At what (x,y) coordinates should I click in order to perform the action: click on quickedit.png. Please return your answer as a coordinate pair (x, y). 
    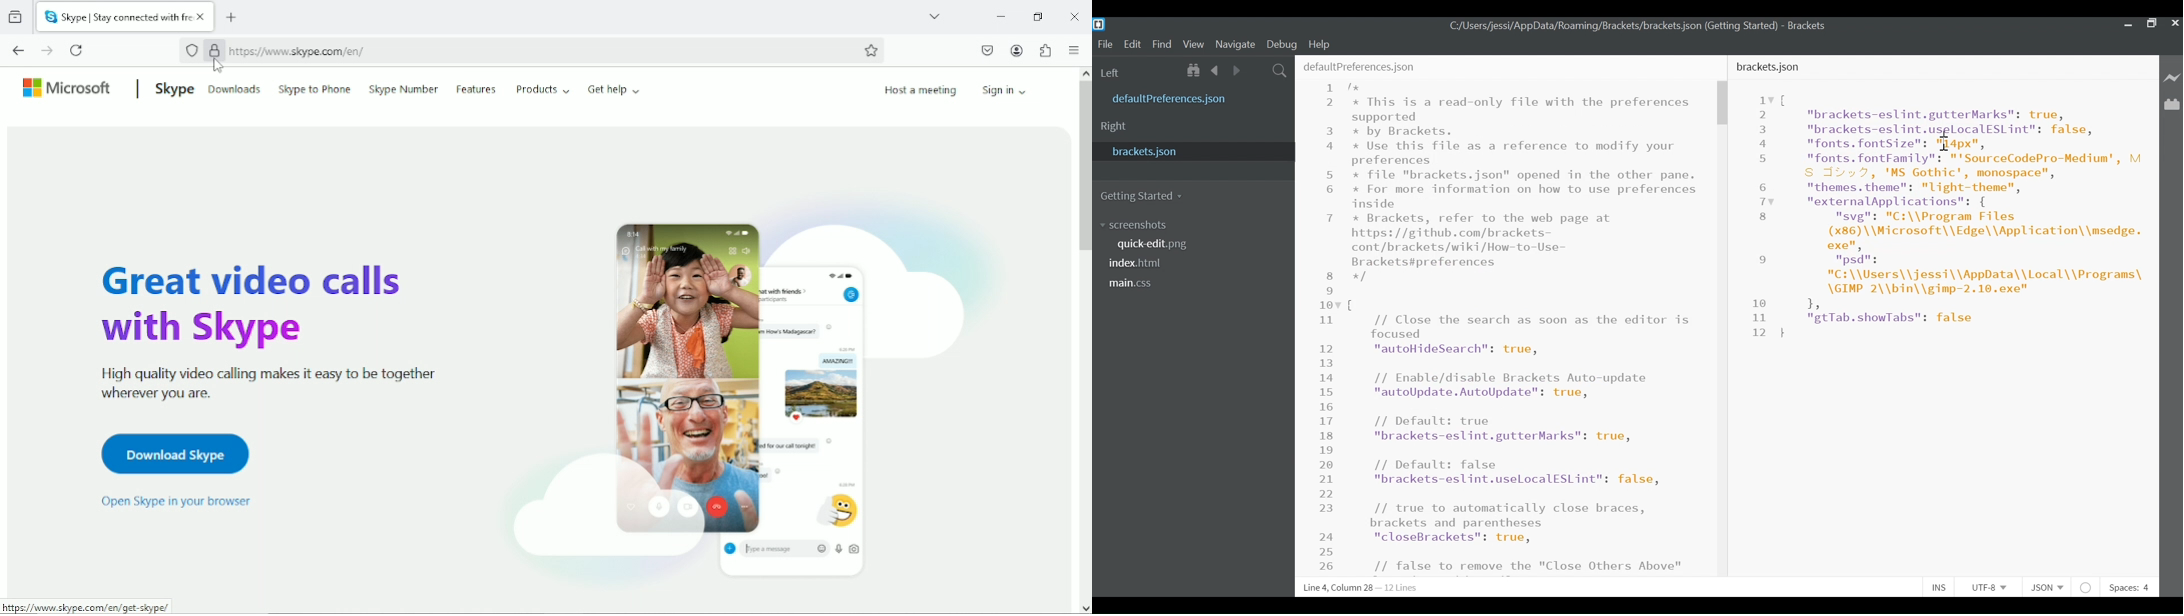
    Looking at the image, I should click on (1162, 244).